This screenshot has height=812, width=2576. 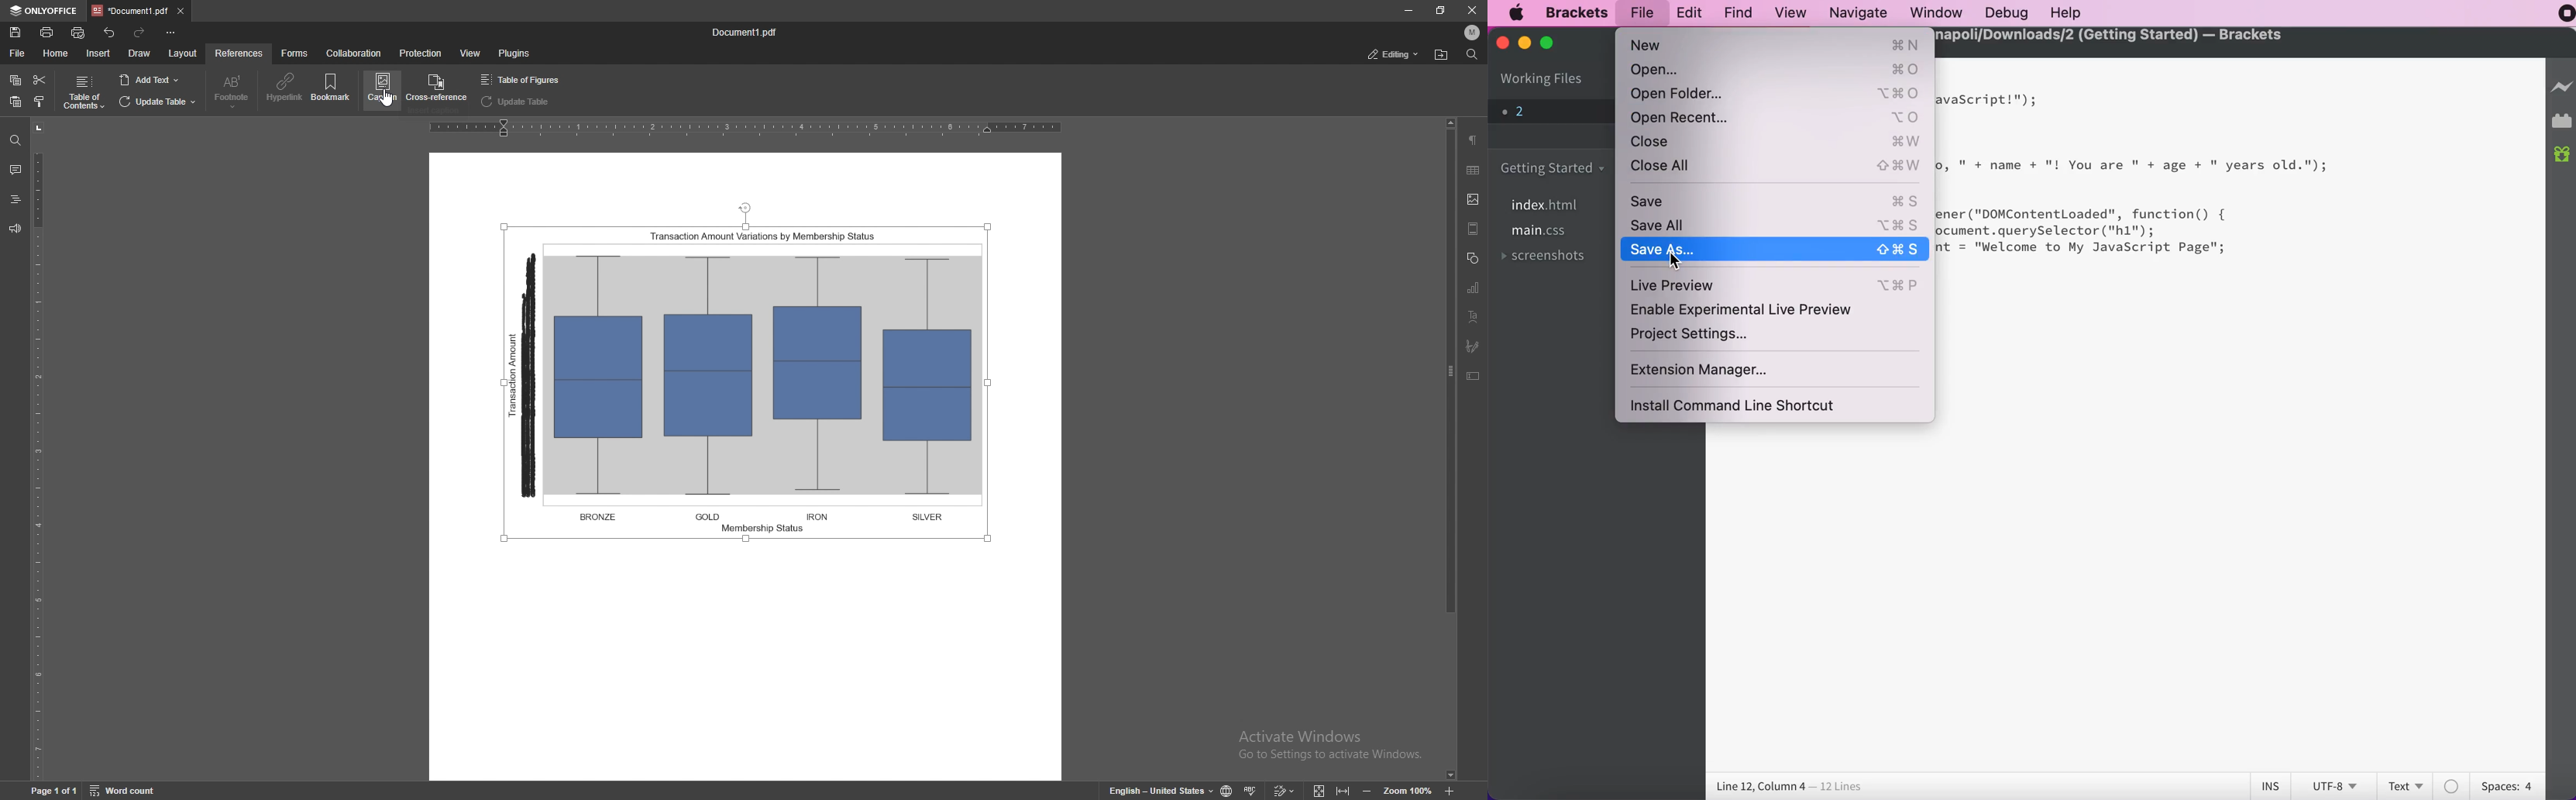 What do you see at coordinates (1776, 250) in the screenshot?
I see `save as` at bounding box center [1776, 250].